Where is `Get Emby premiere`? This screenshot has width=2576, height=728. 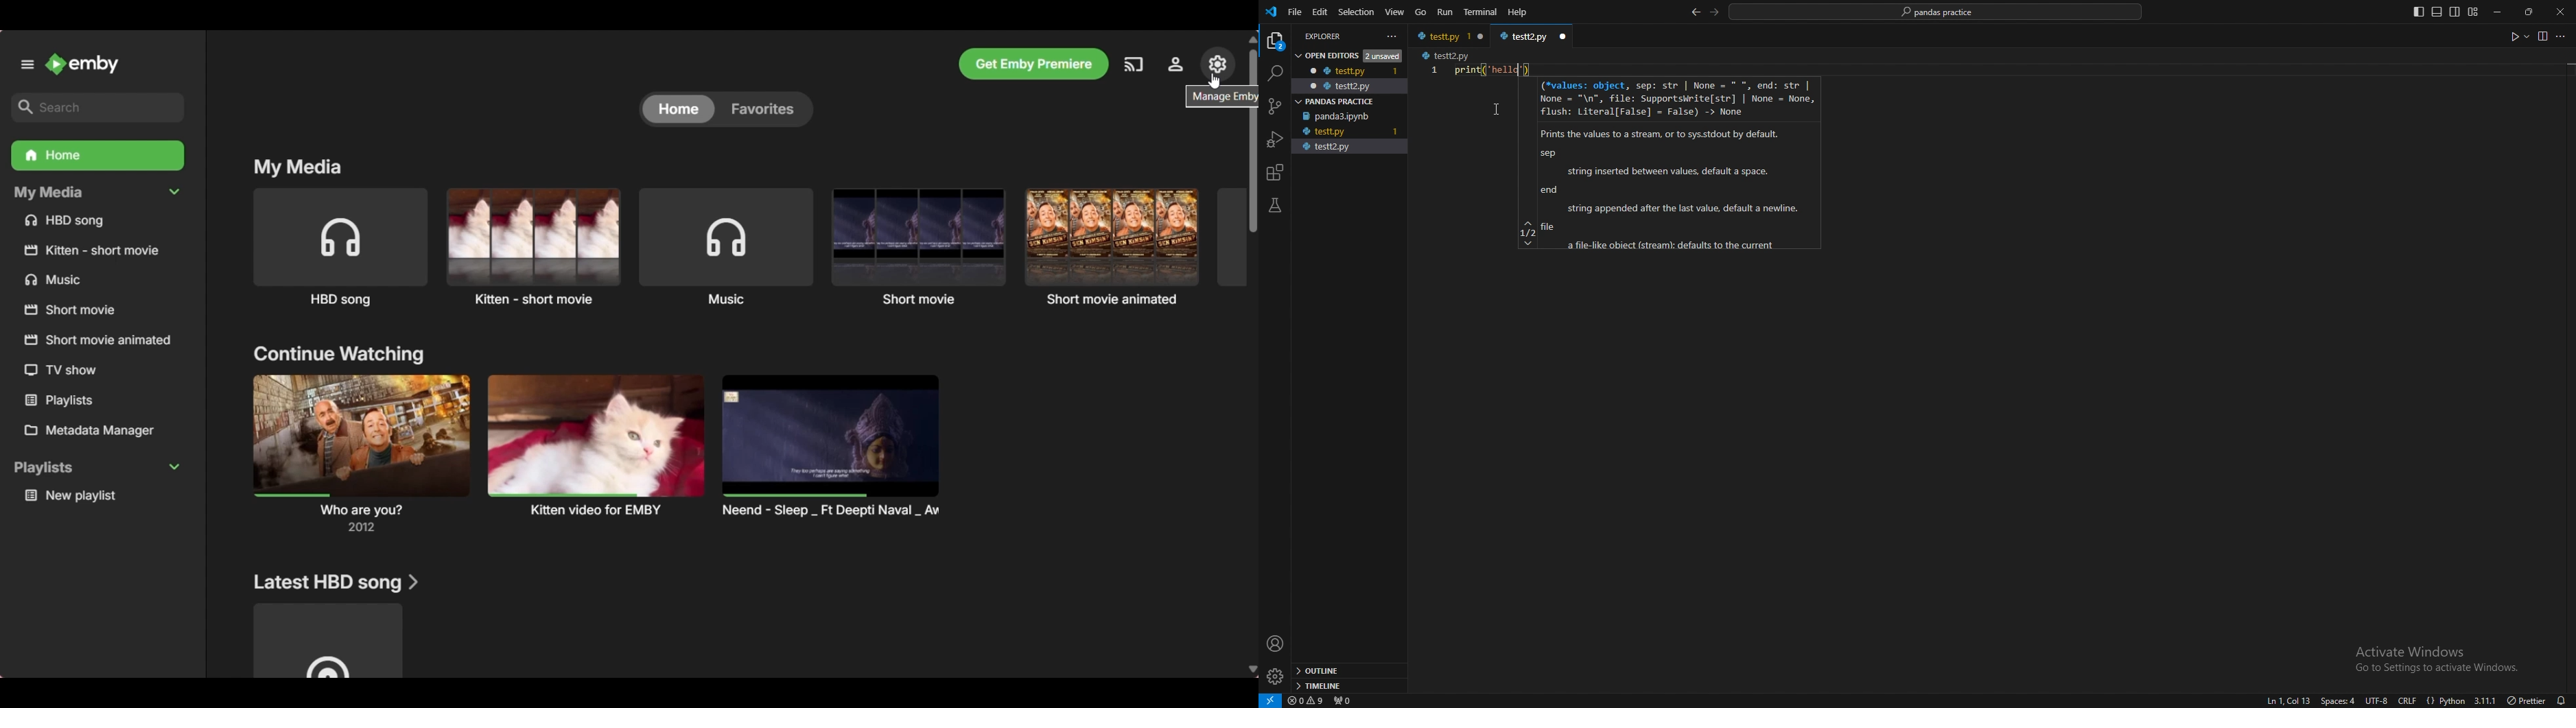
Get Emby premiere is located at coordinates (1035, 64).